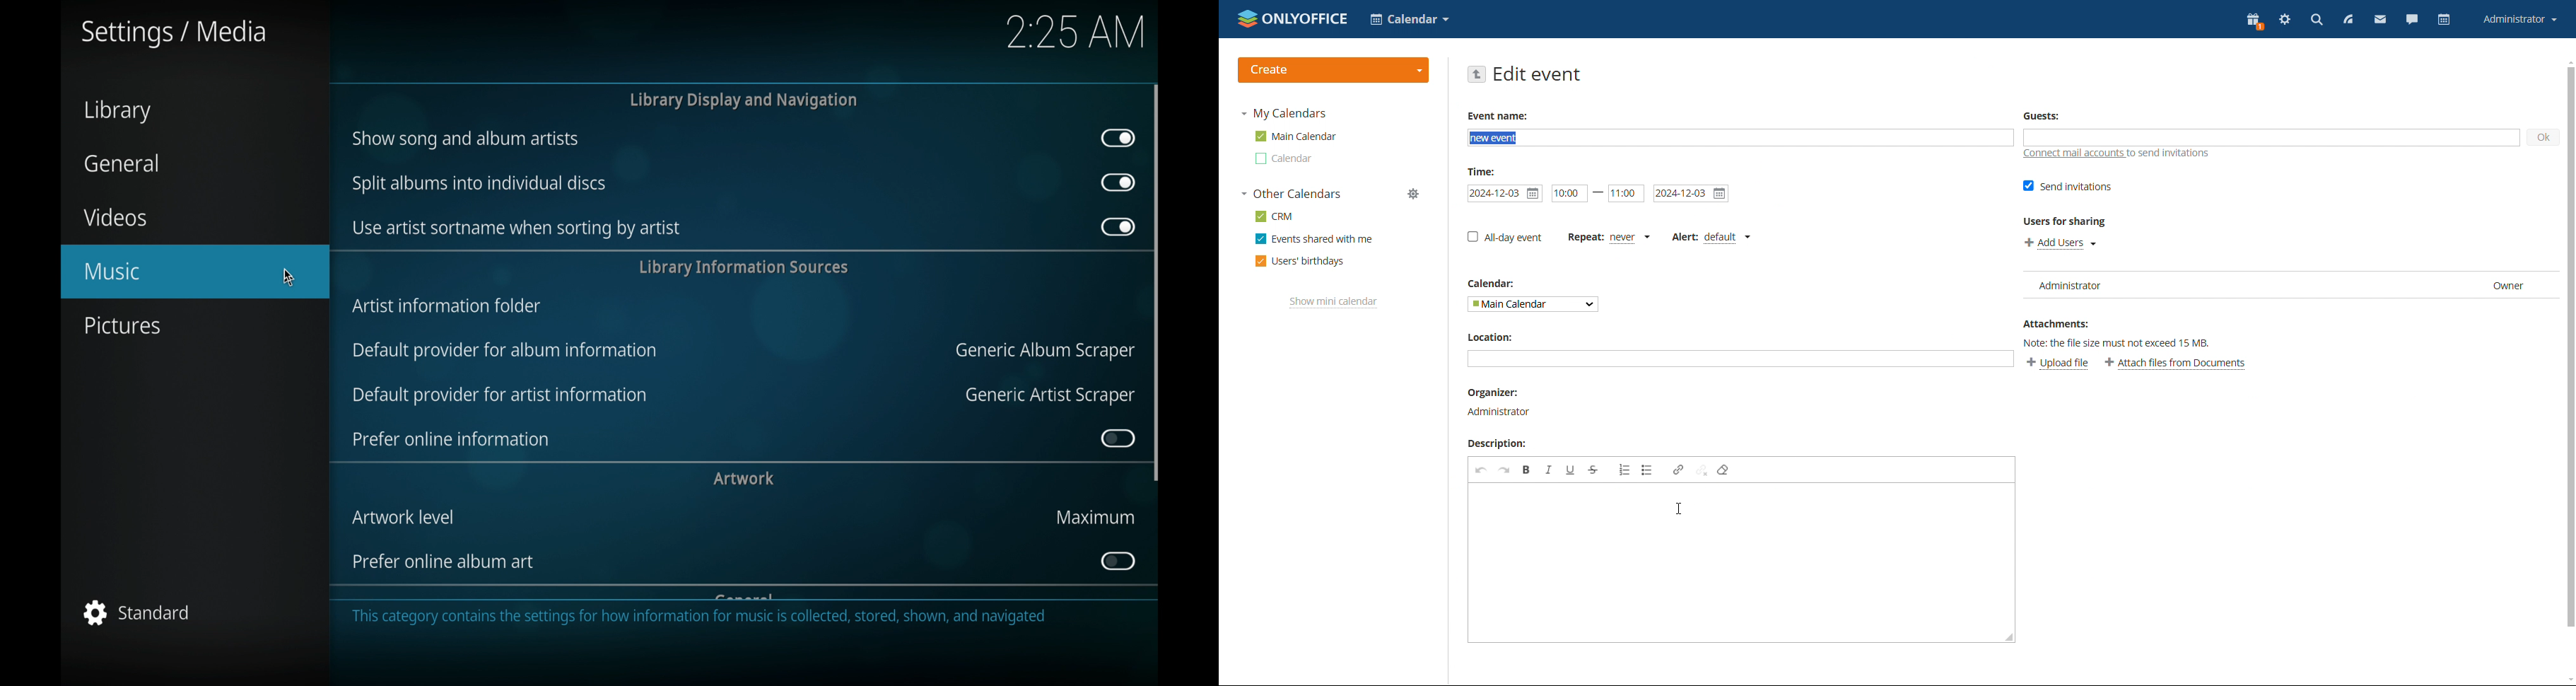 Image resolution: width=2576 pixels, height=700 pixels. What do you see at coordinates (175, 34) in the screenshot?
I see `settings/media` at bounding box center [175, 34].